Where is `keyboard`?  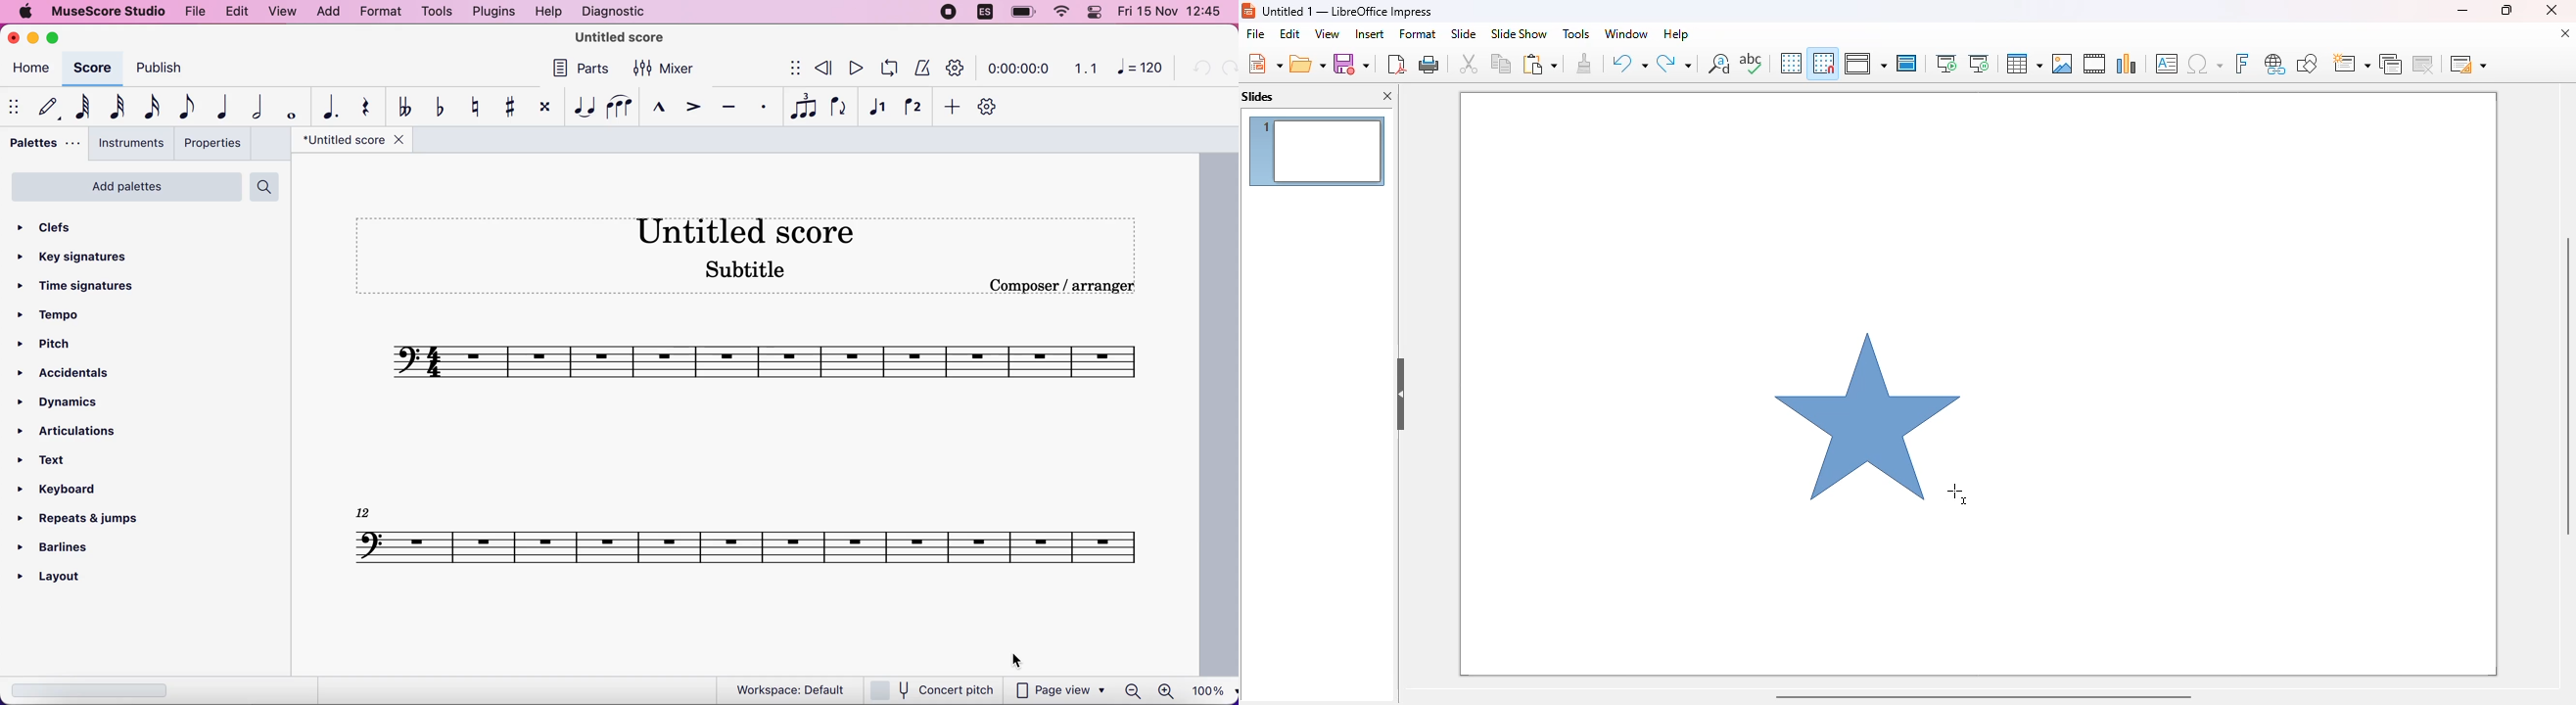 keyboard is located at coordinates (65, 491).